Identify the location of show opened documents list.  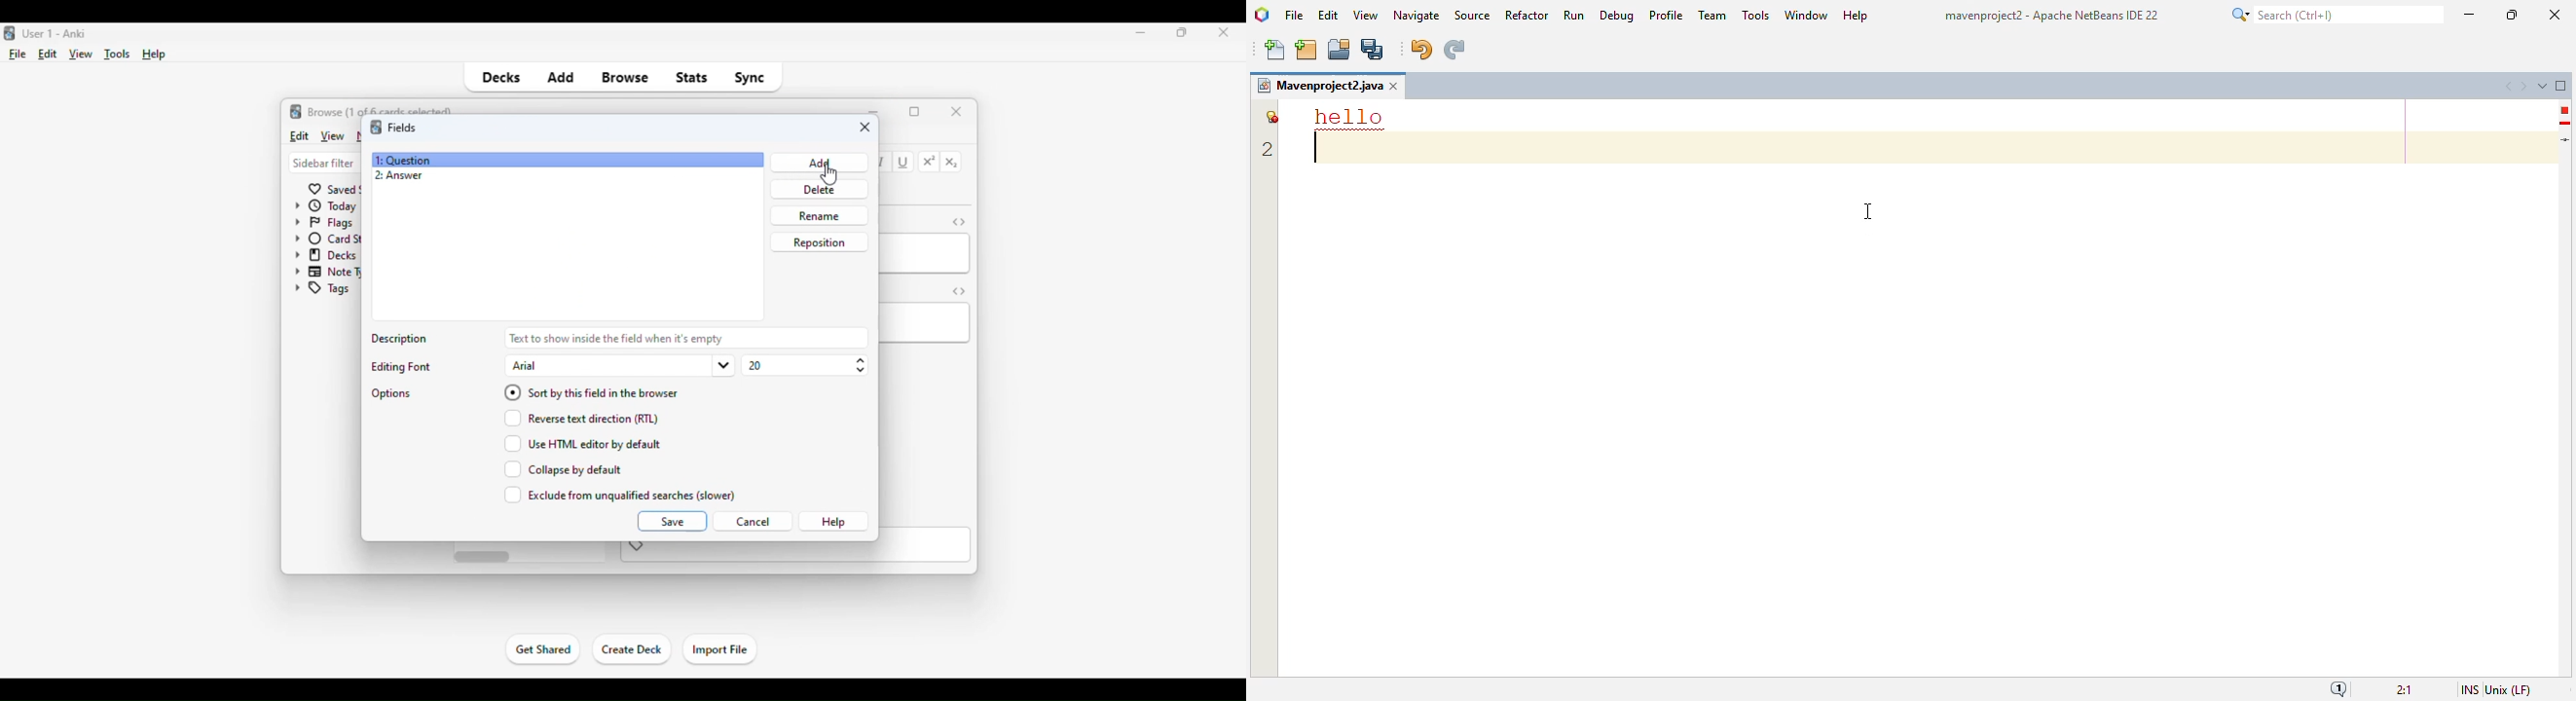
(2542, 86).